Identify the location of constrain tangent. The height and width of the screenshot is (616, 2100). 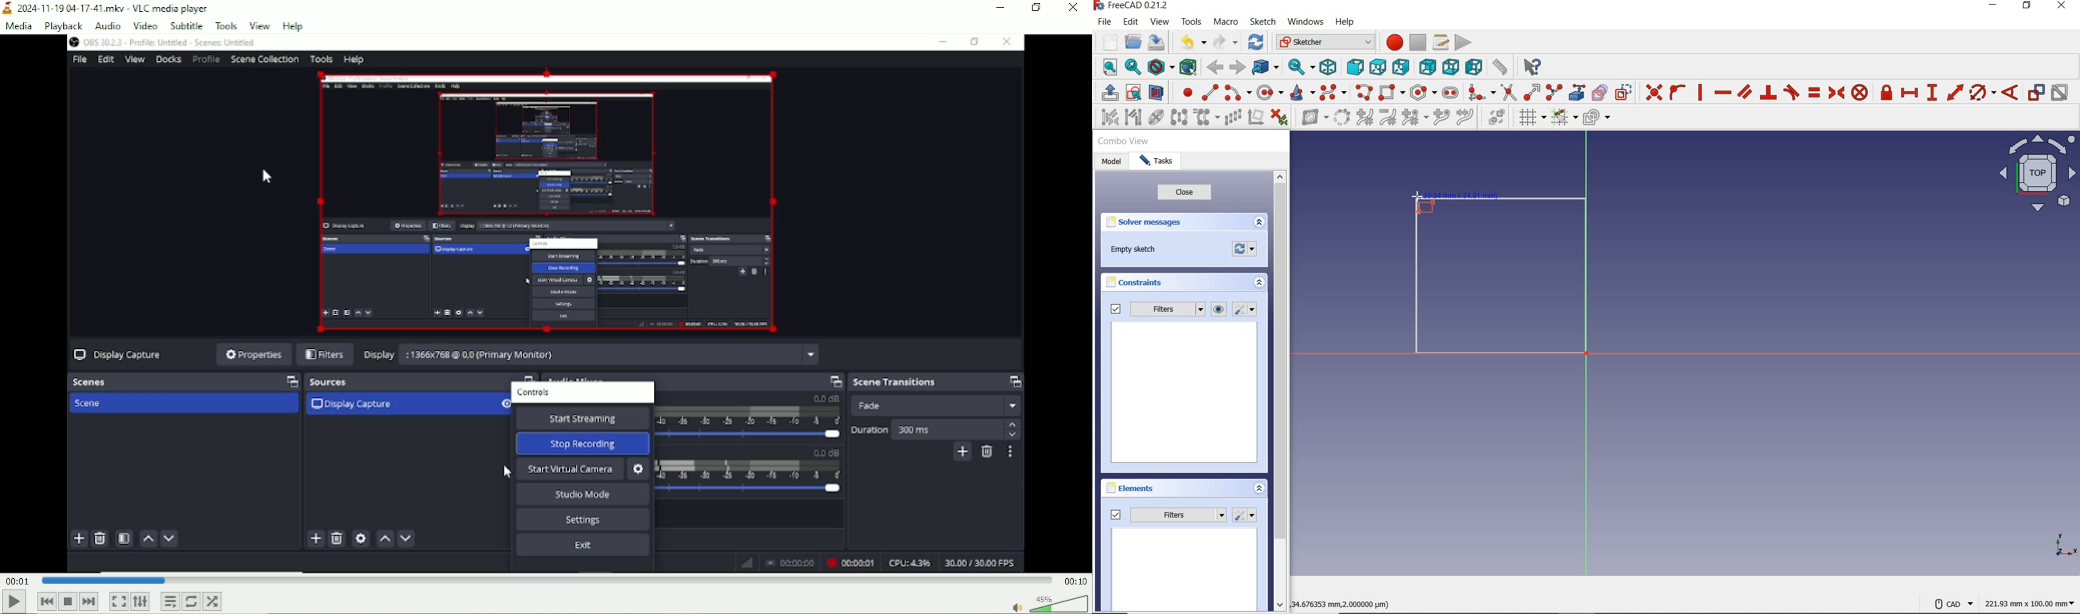
(1792, 92).